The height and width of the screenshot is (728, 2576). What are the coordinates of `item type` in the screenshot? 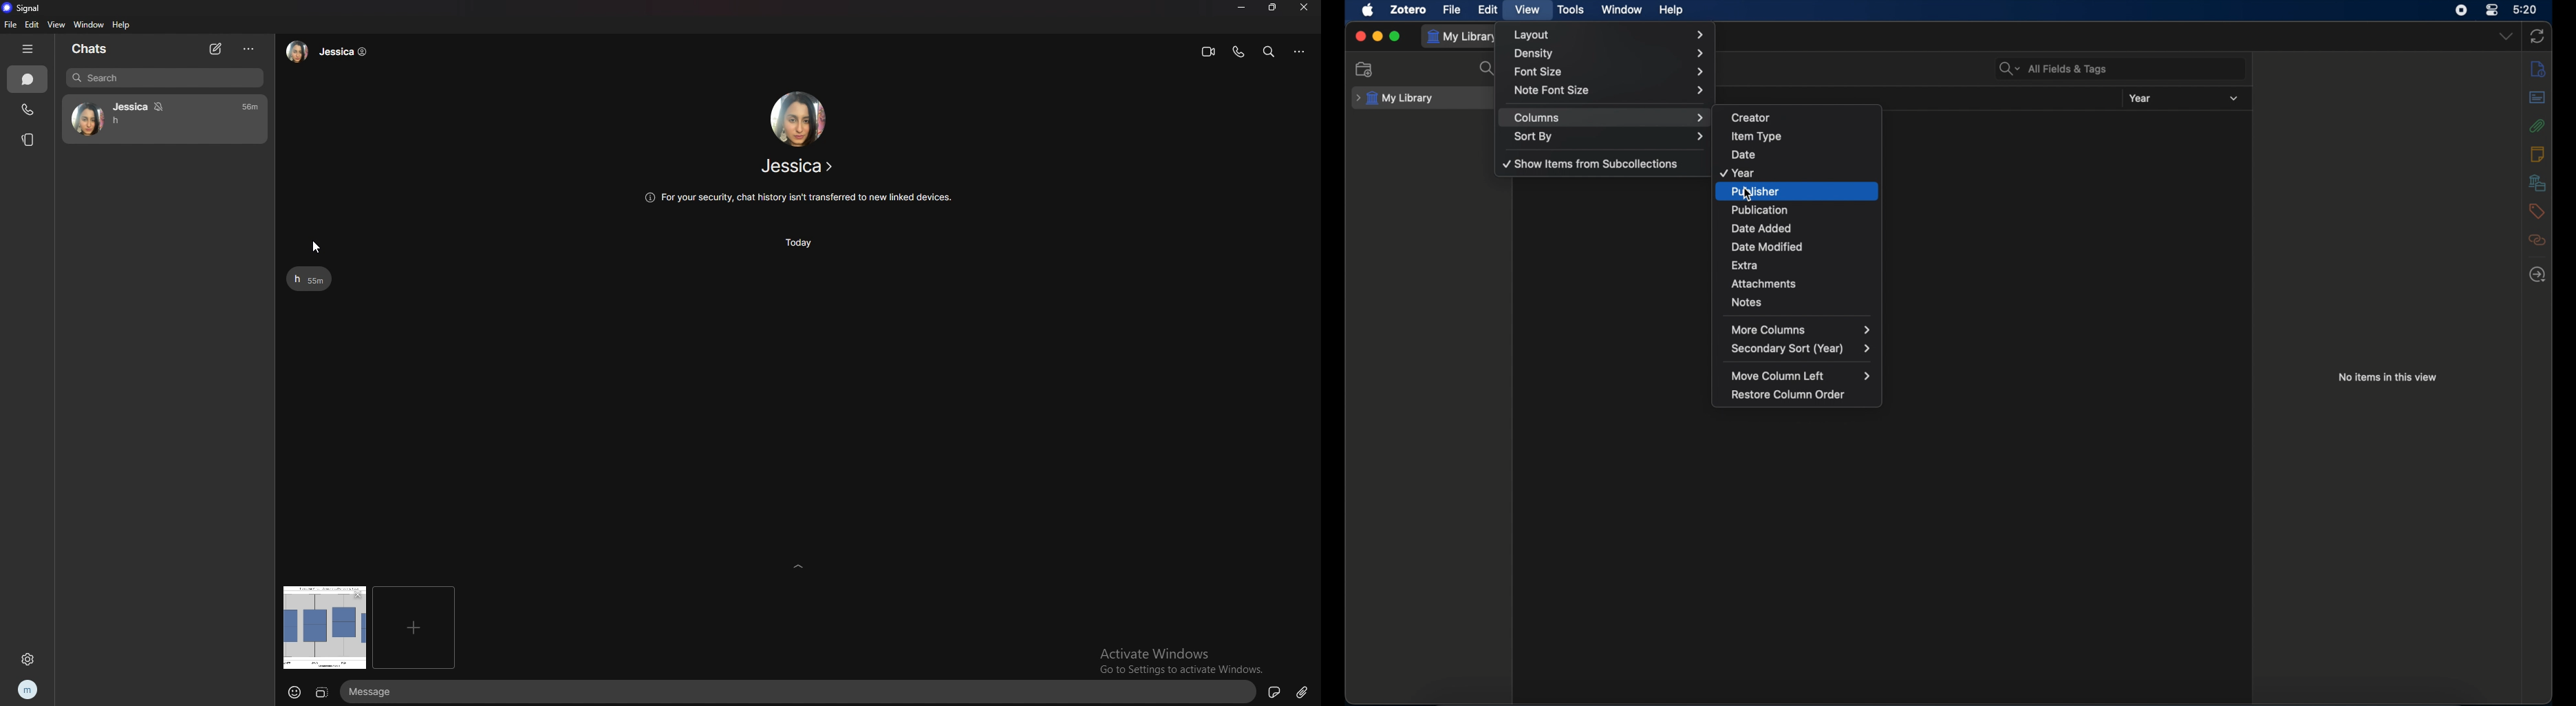 It's located at (1803, 134).